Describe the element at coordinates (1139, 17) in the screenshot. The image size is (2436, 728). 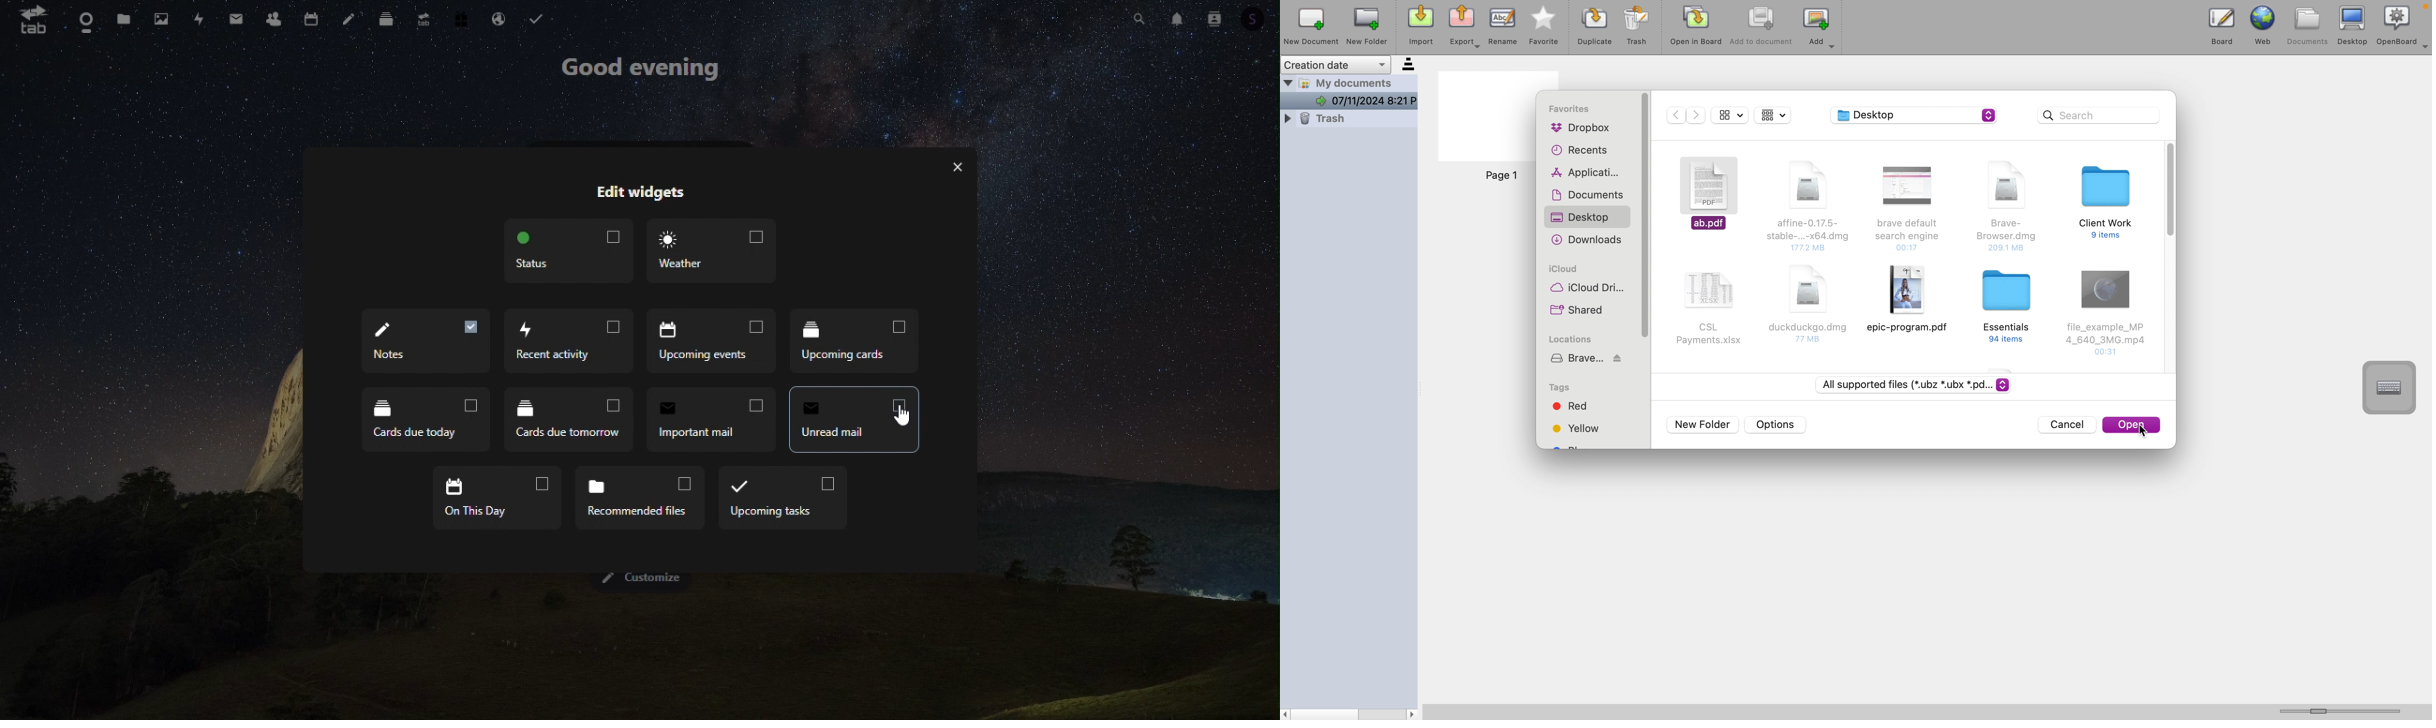
I see `Search` at that location.